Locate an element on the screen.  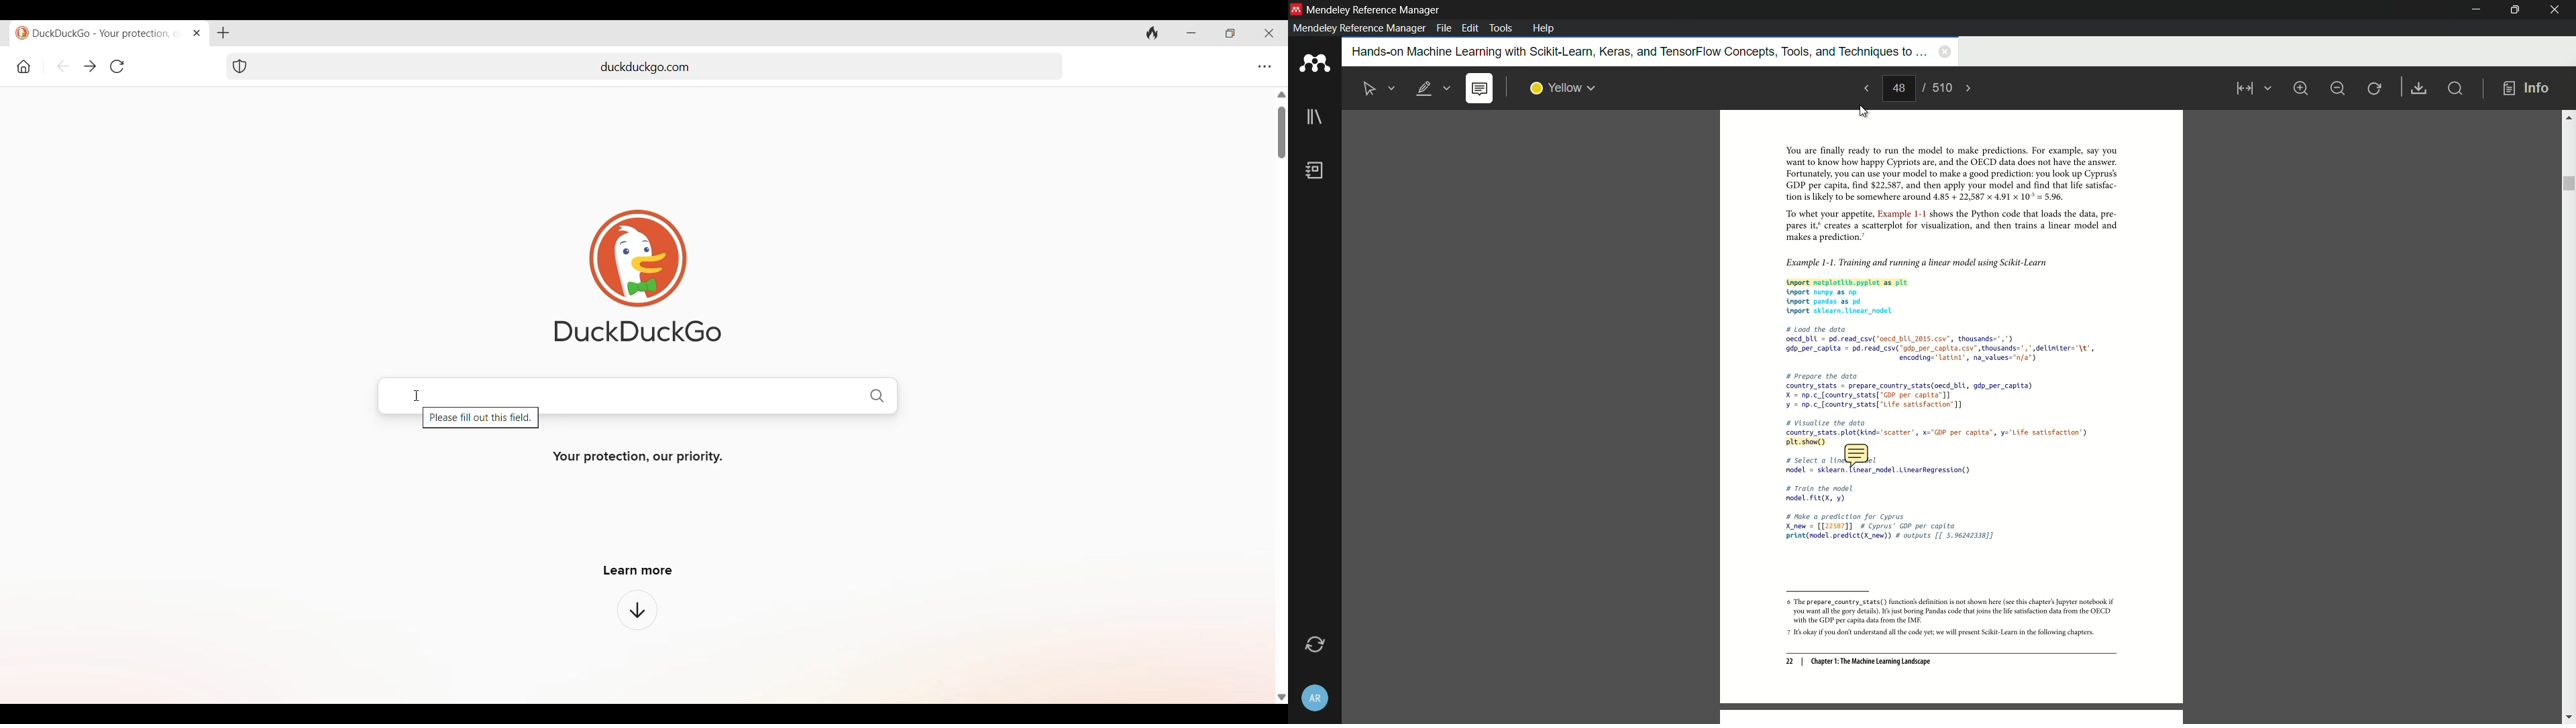
library is located at coordinates (1314, 118).